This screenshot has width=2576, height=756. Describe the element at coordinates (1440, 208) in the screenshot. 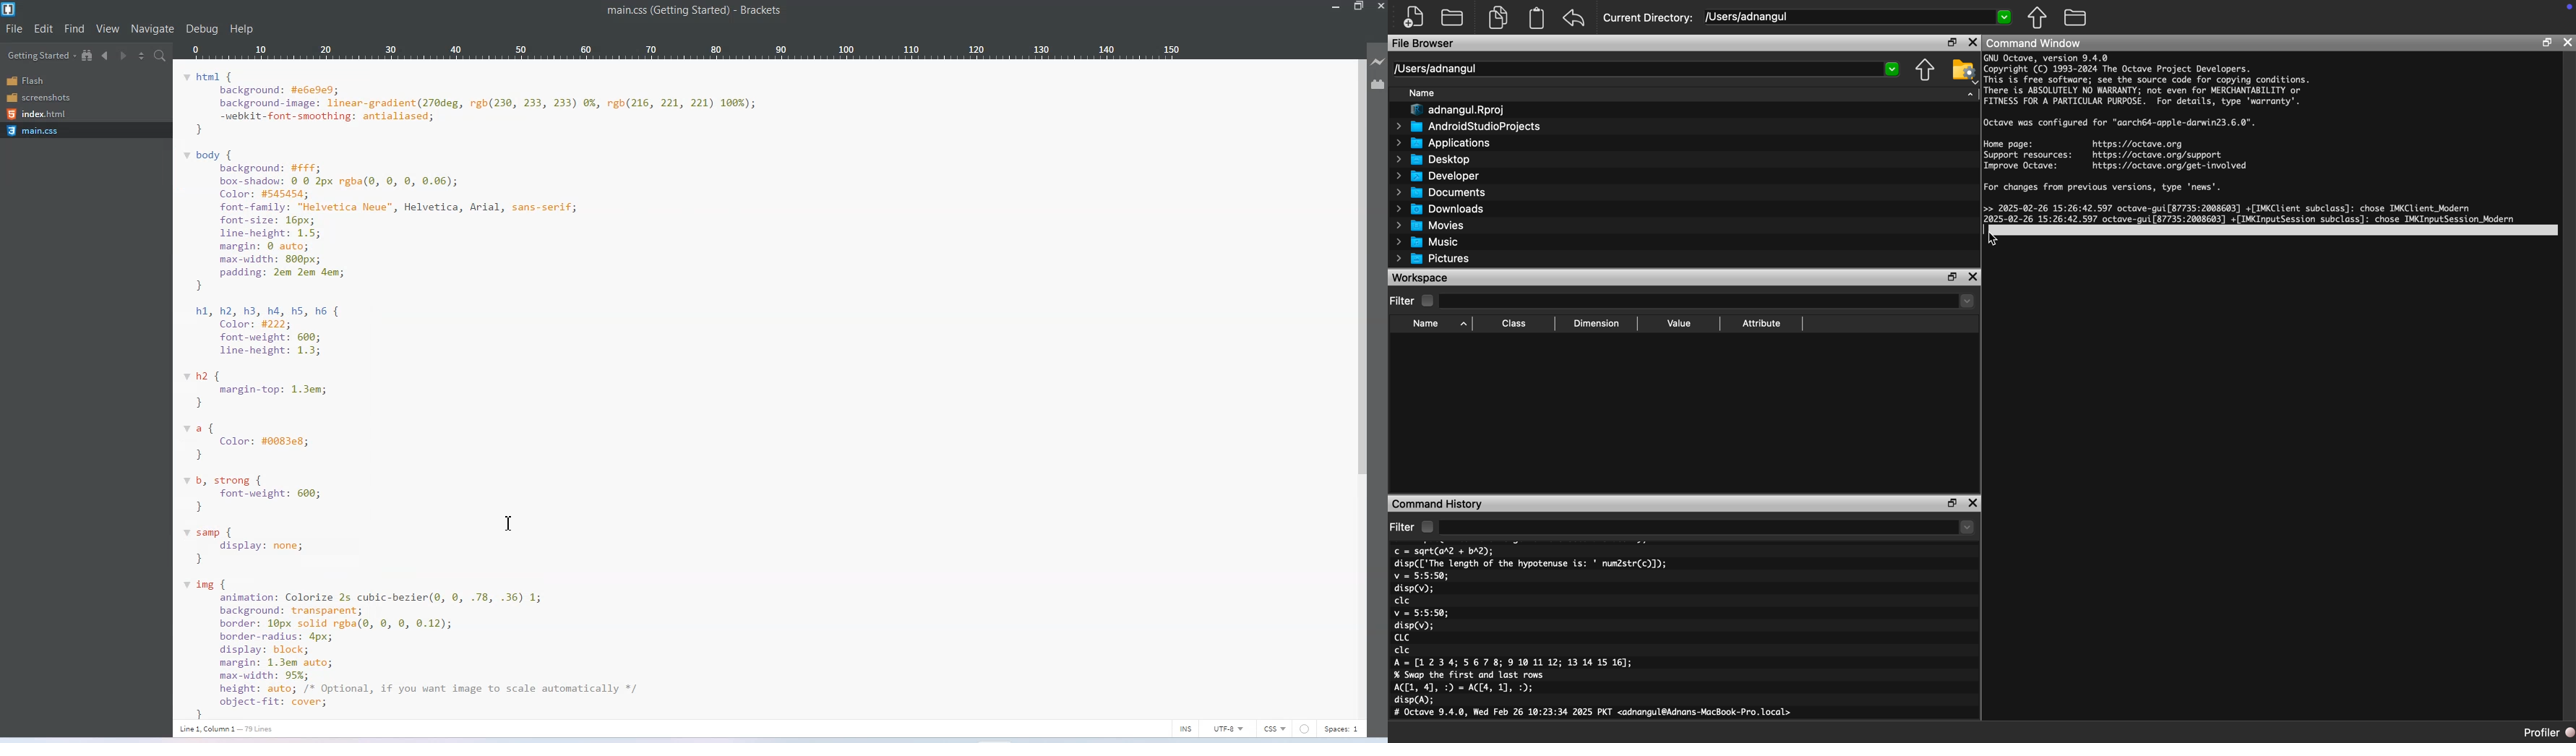

I see `Downloads` at that location.